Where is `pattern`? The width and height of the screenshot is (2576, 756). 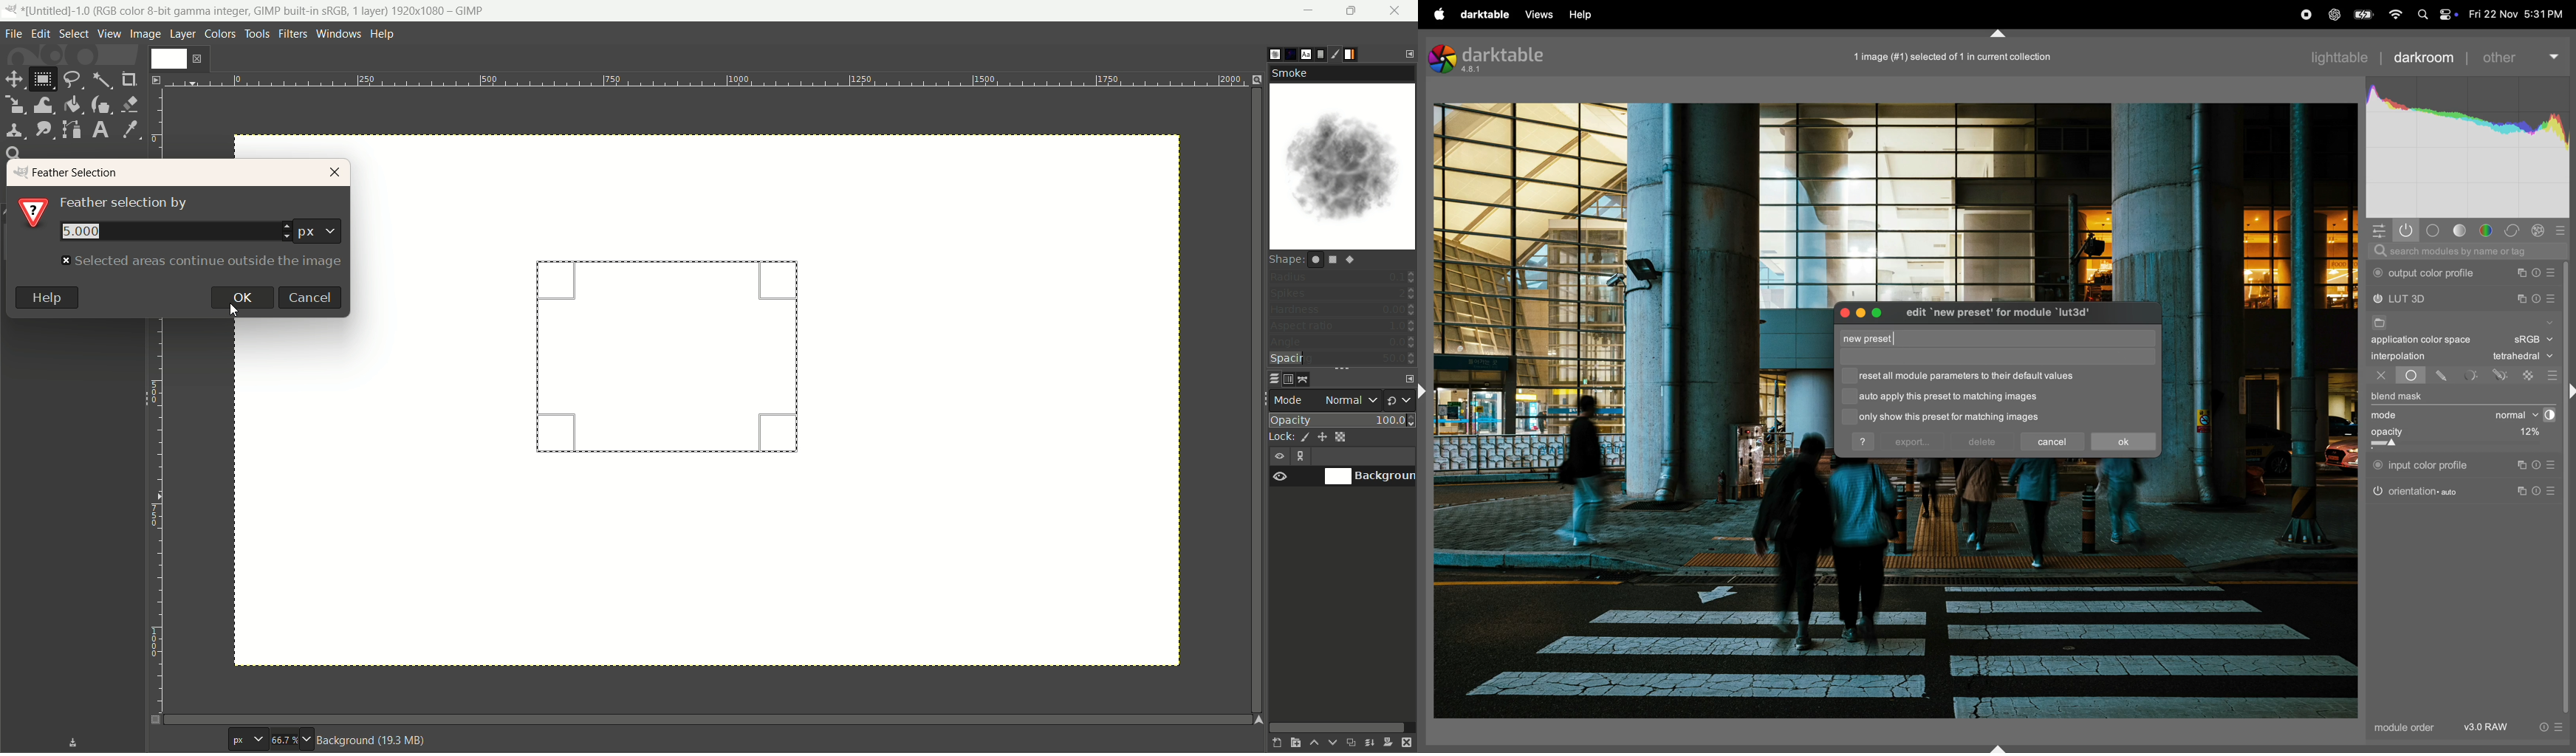
pattern is located at coordinates (1288, 54).